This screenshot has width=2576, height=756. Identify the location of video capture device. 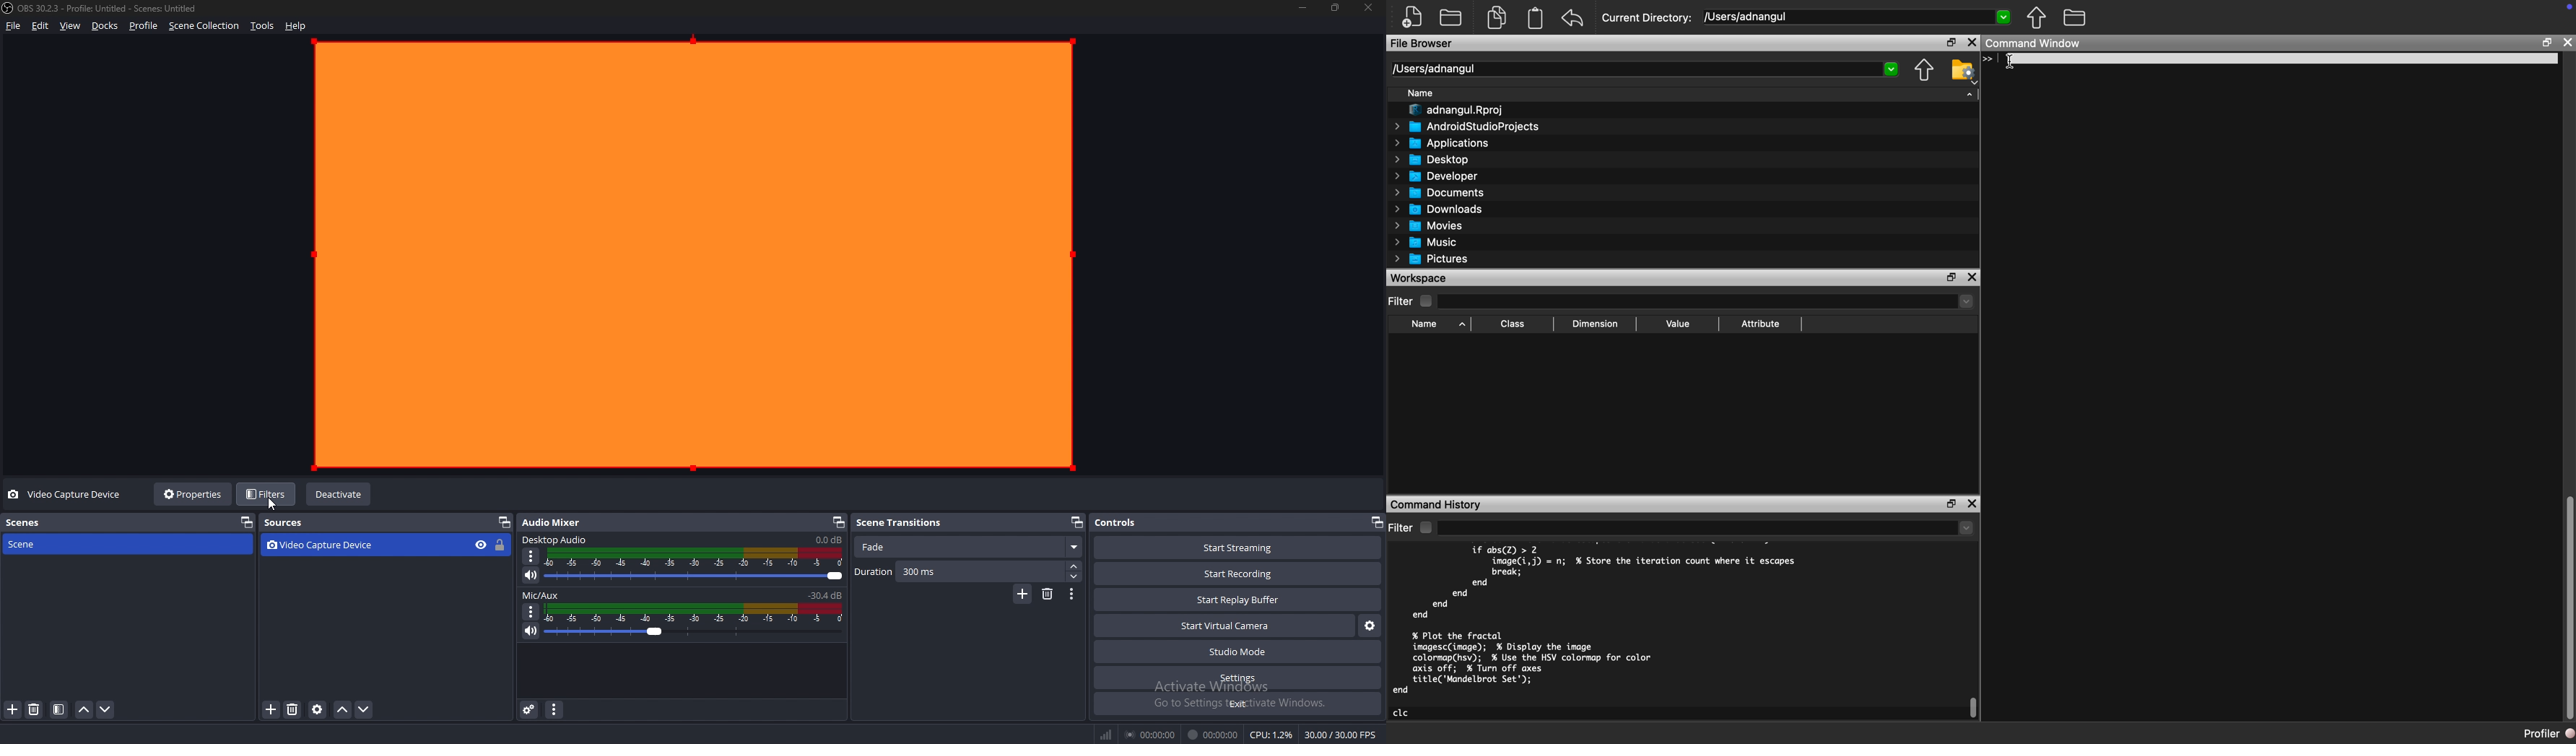
(323, 546).